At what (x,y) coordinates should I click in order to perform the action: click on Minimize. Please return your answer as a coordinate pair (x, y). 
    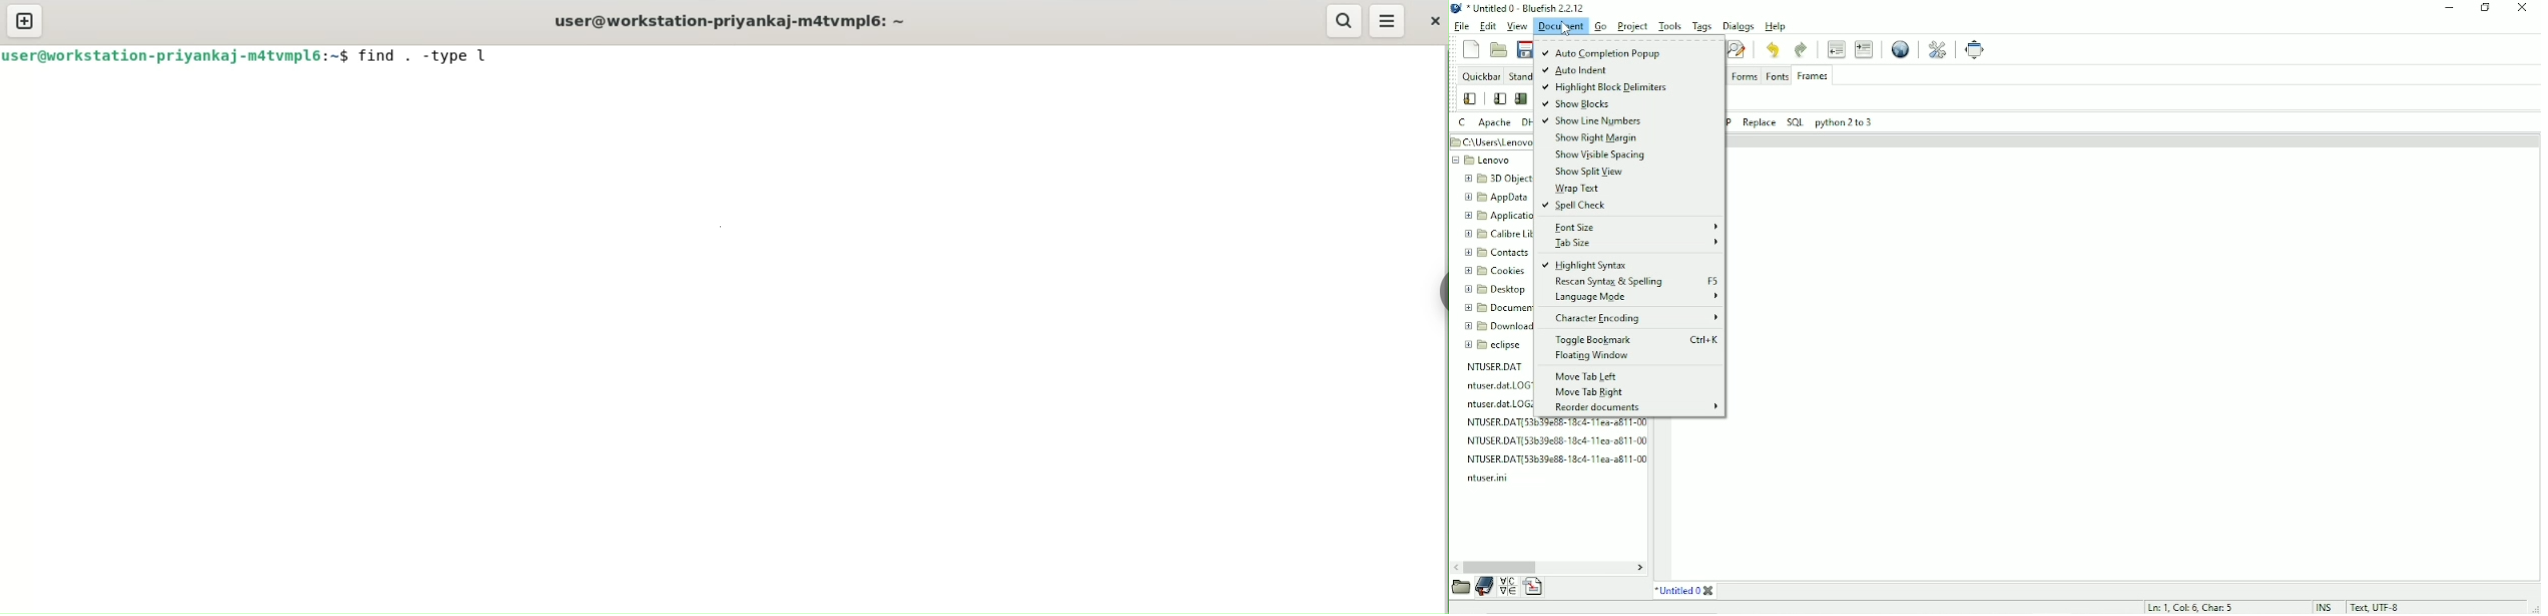
    Looking at the image, I should click on (2449, 7).